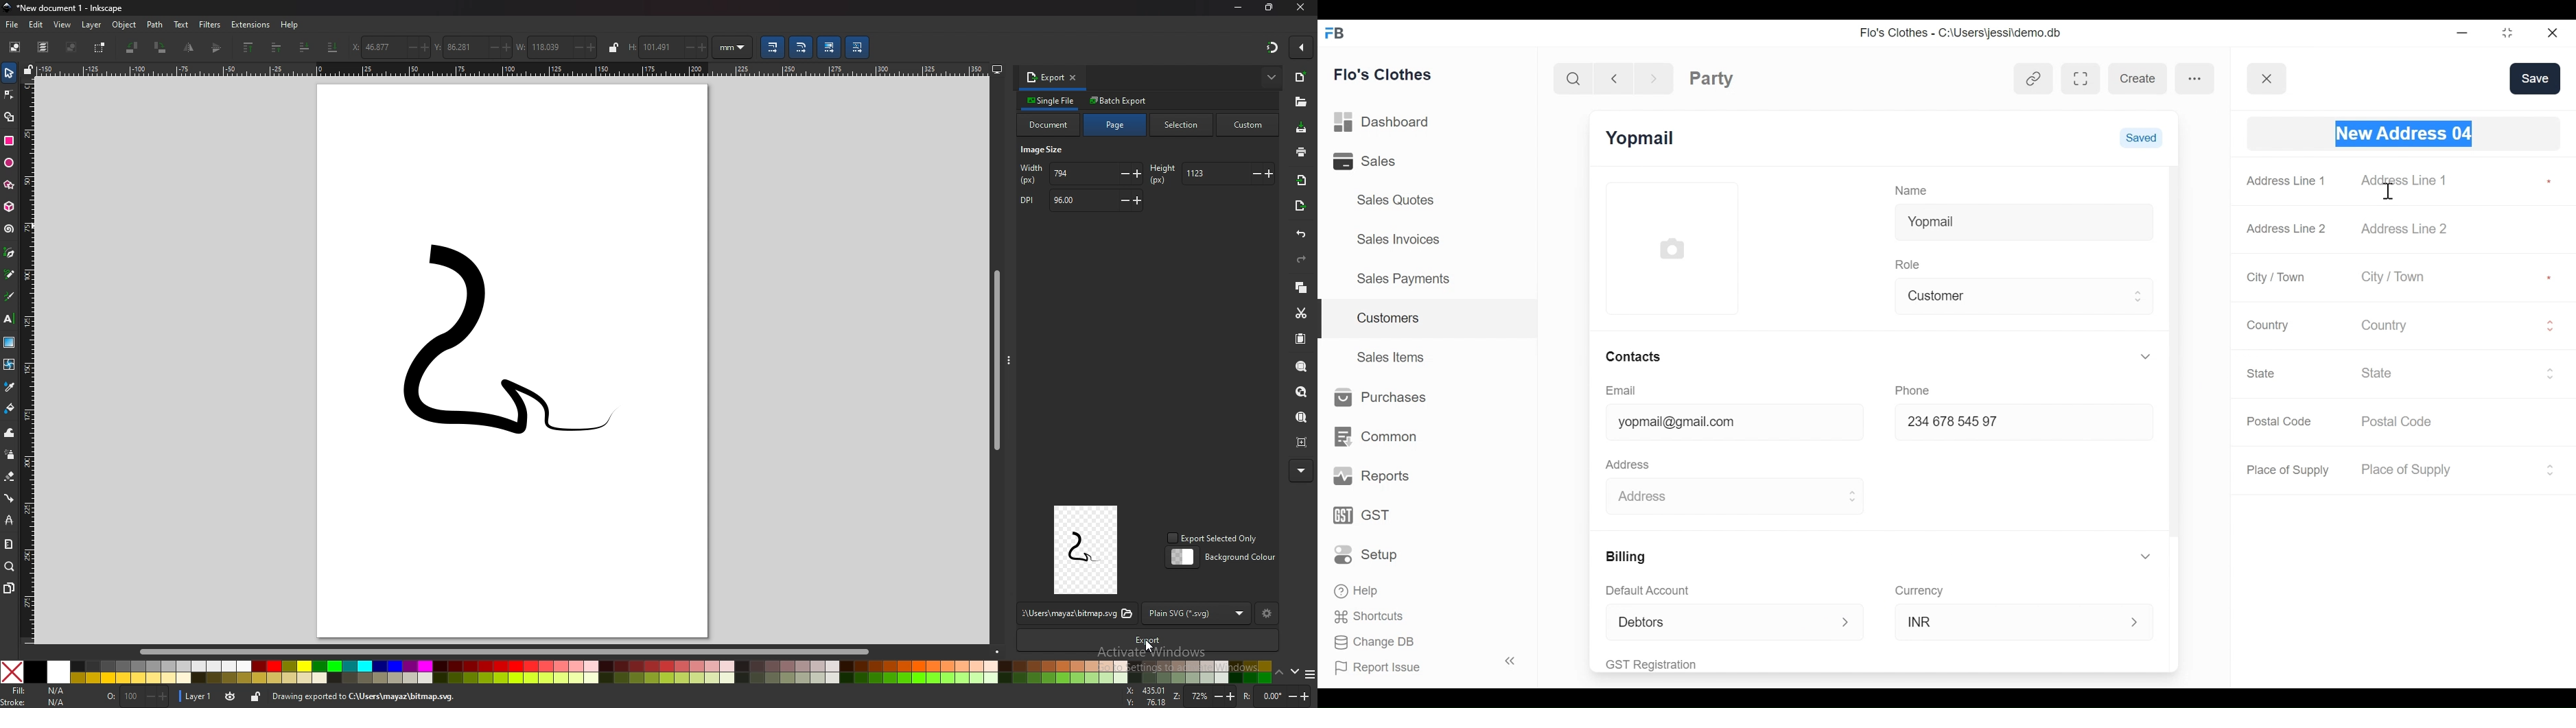  Describe the element at coordinates (43, 47) in the screenshot. I see `select all in all layers` at that location.